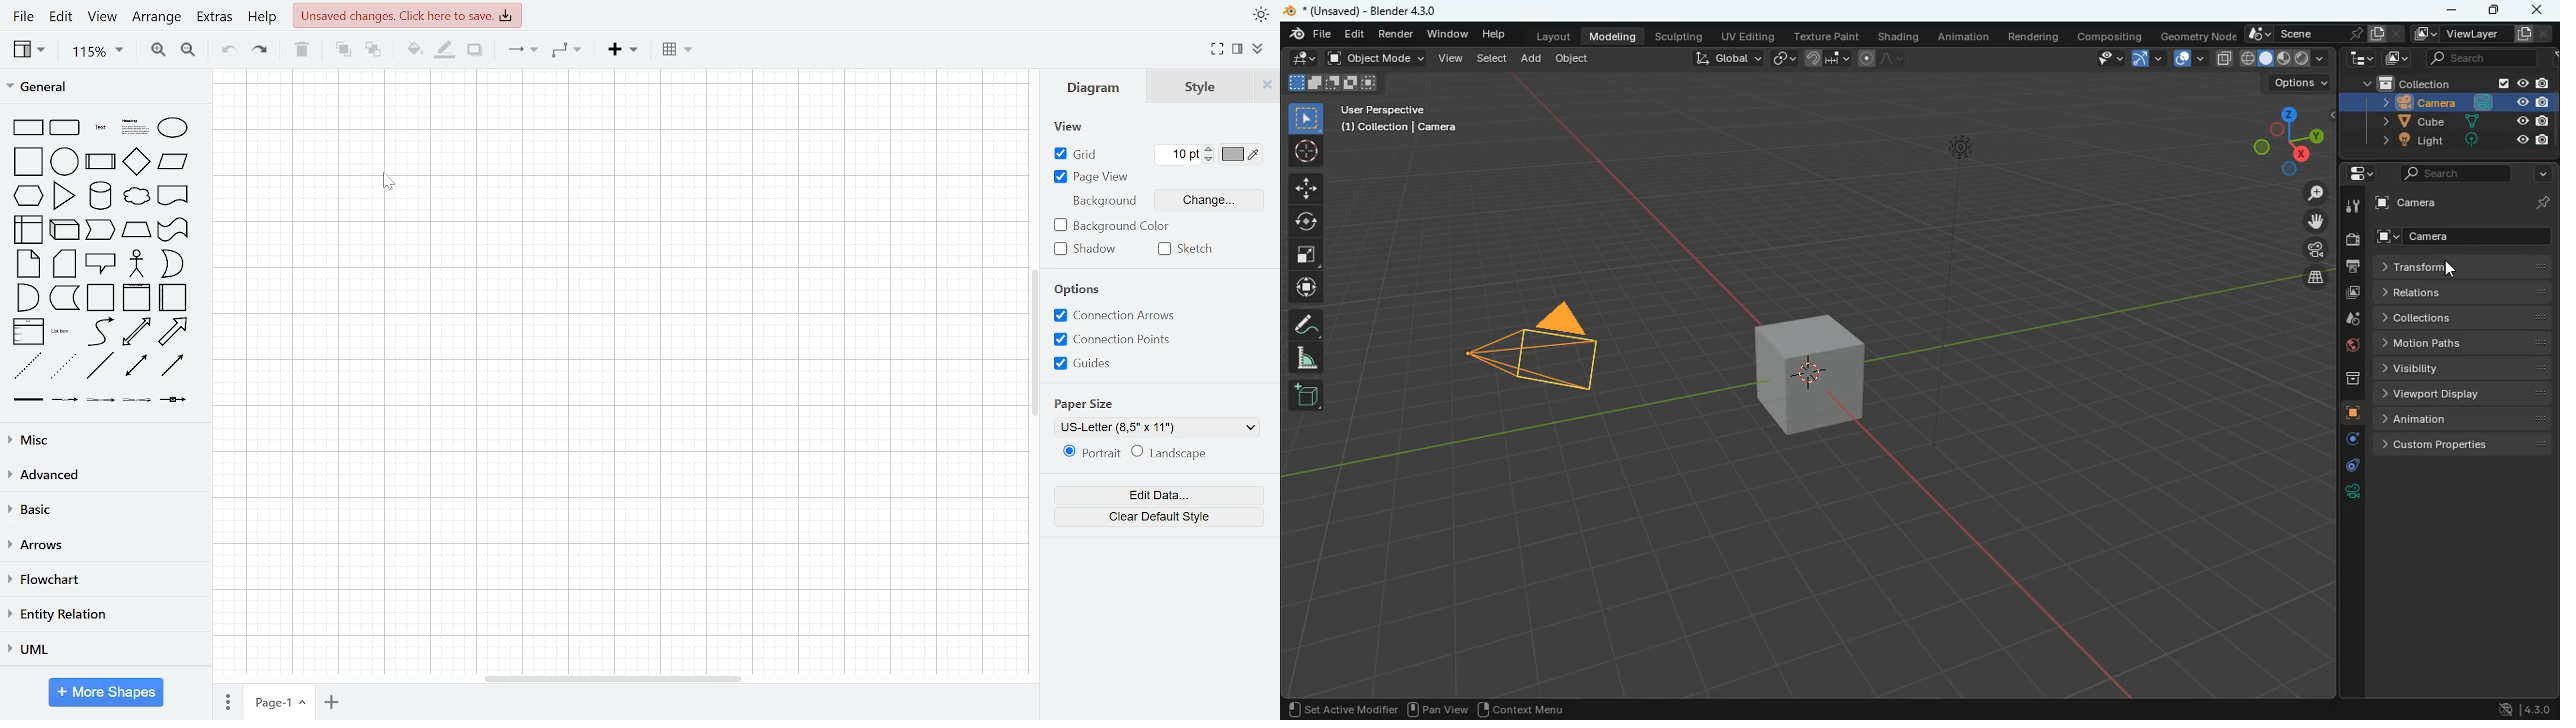 Image resolution: width=2576 pixels, height=728 pixels. Describe the element at coordinates (1440, 708) in the screenshot. I see `pan view` at that location.